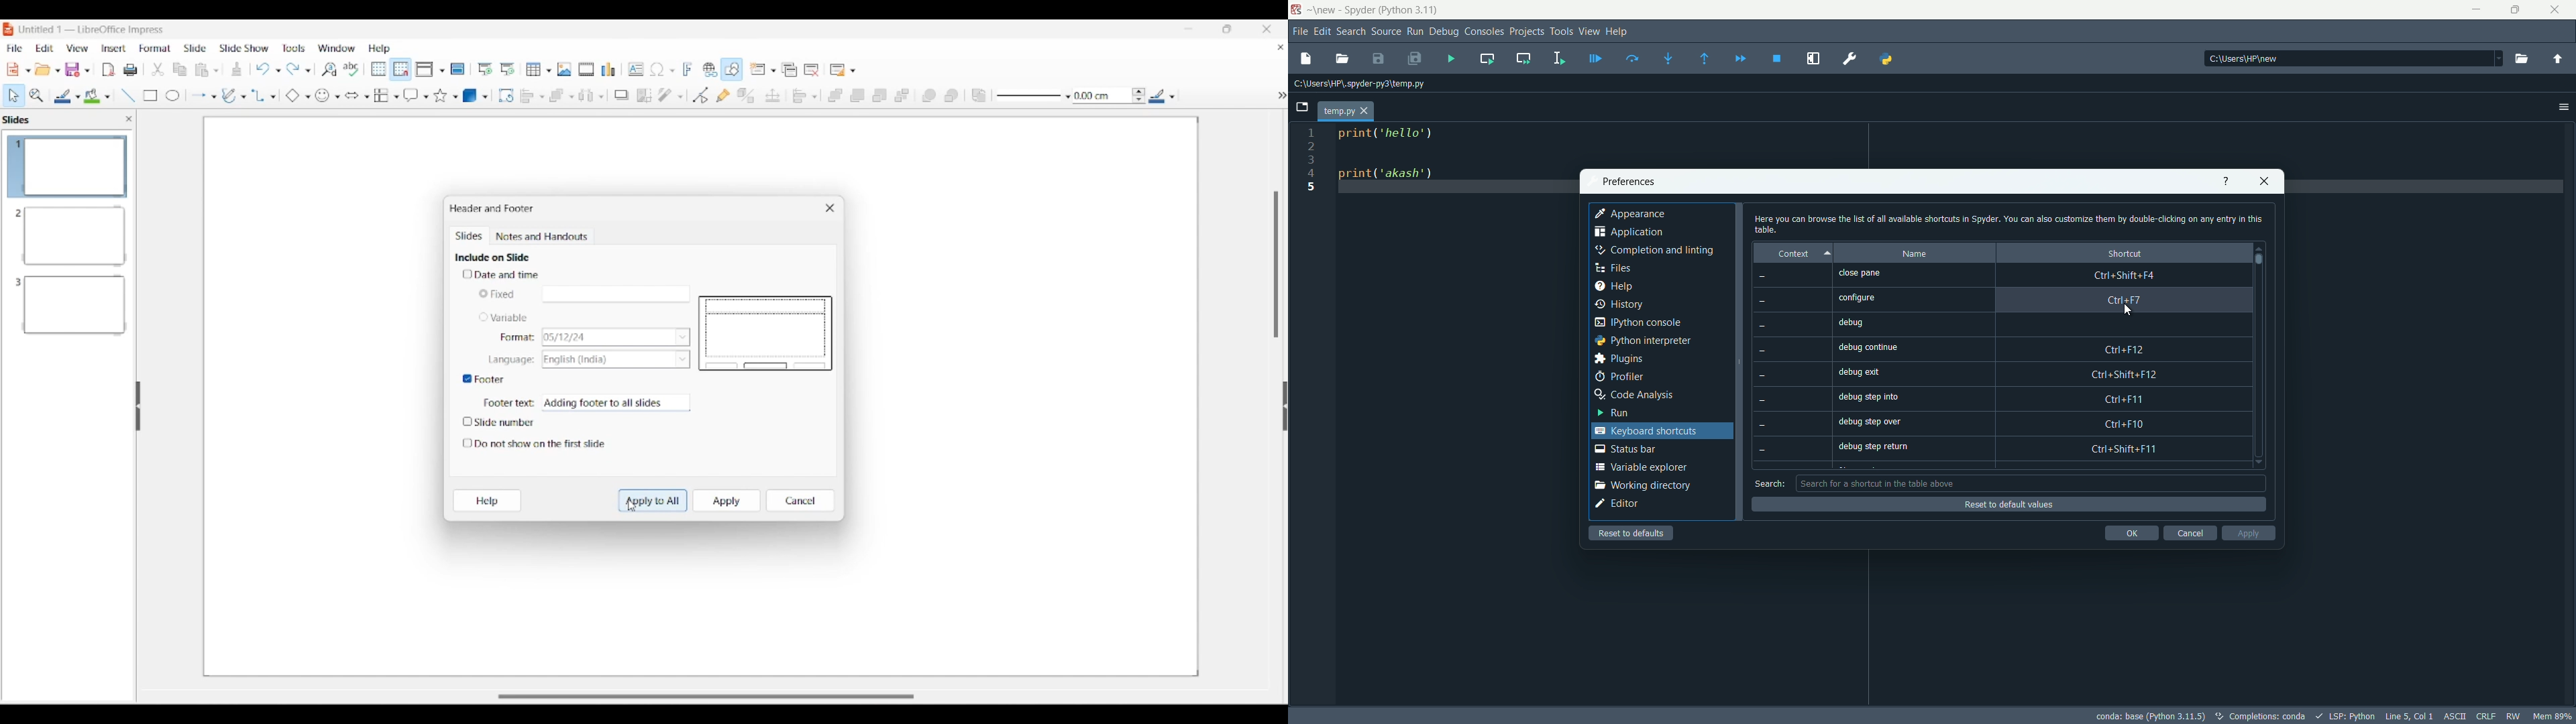  What do you see at coordinates (1595, 60) in the screenshot?
I see `debug file` at bounding box center [1595, 60].